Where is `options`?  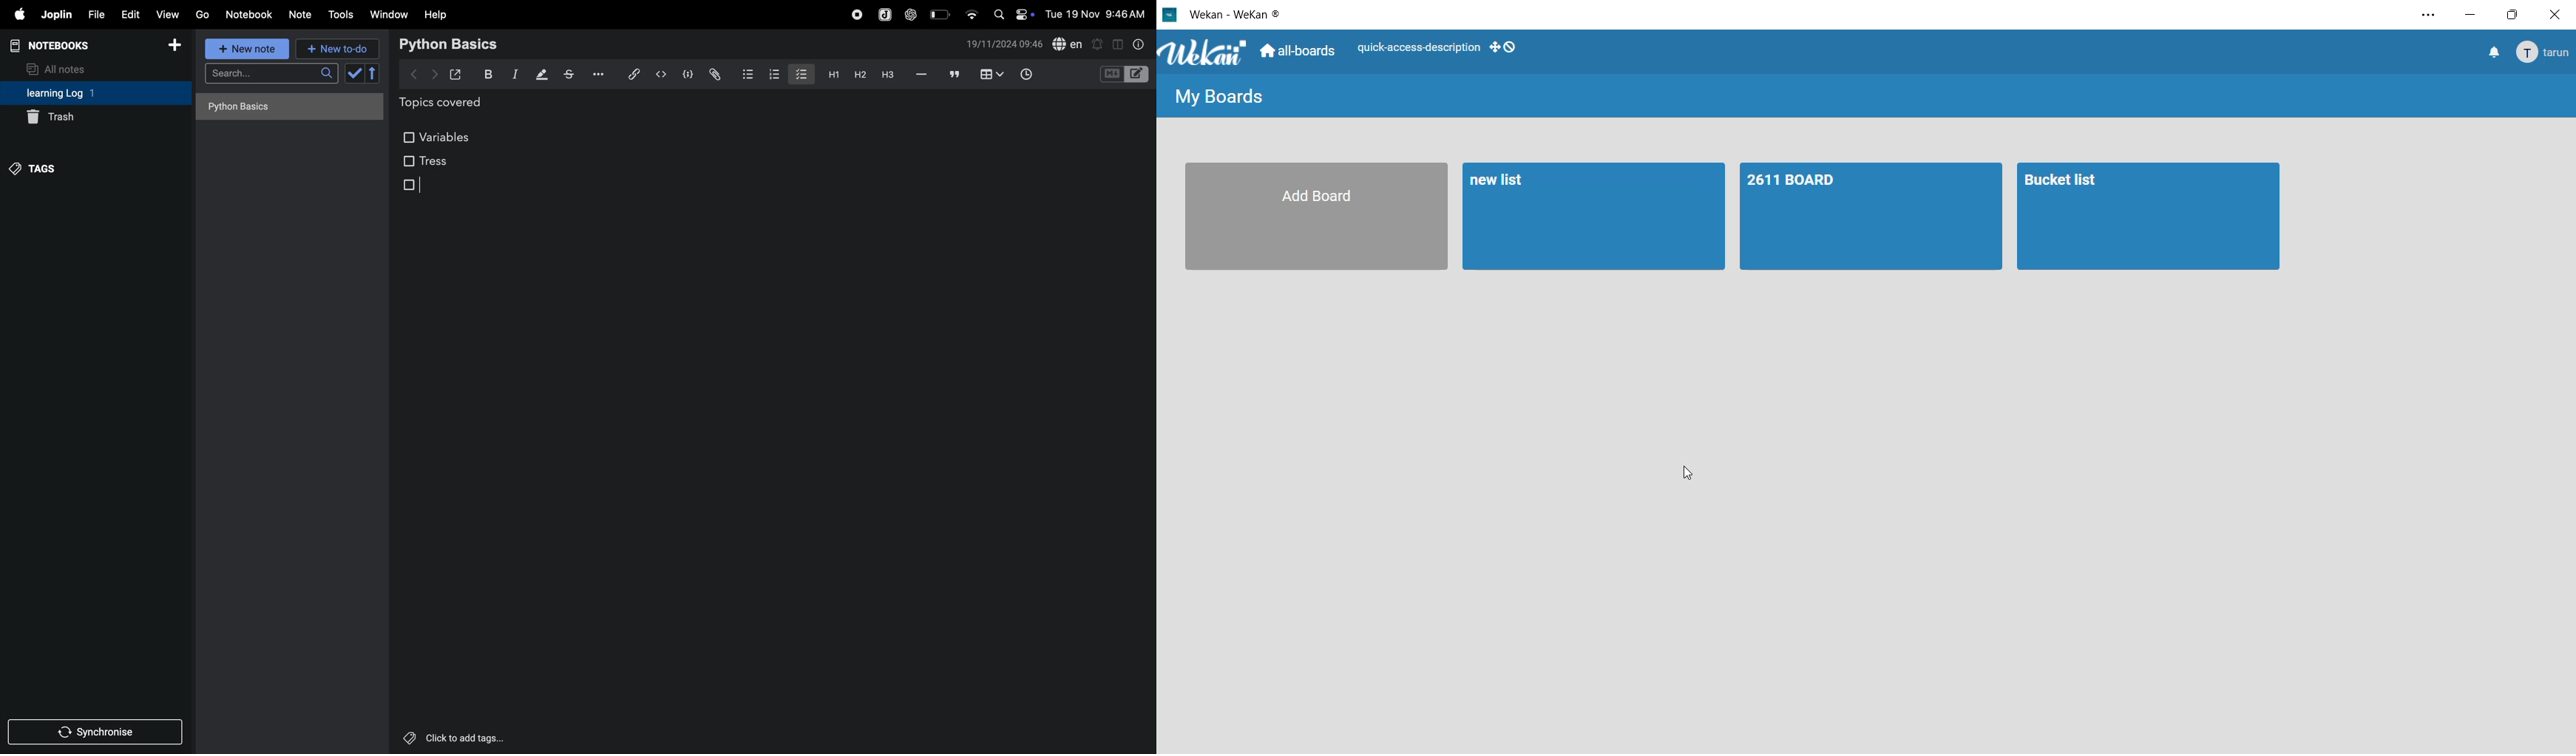 options is located at coordinates (596, 73).